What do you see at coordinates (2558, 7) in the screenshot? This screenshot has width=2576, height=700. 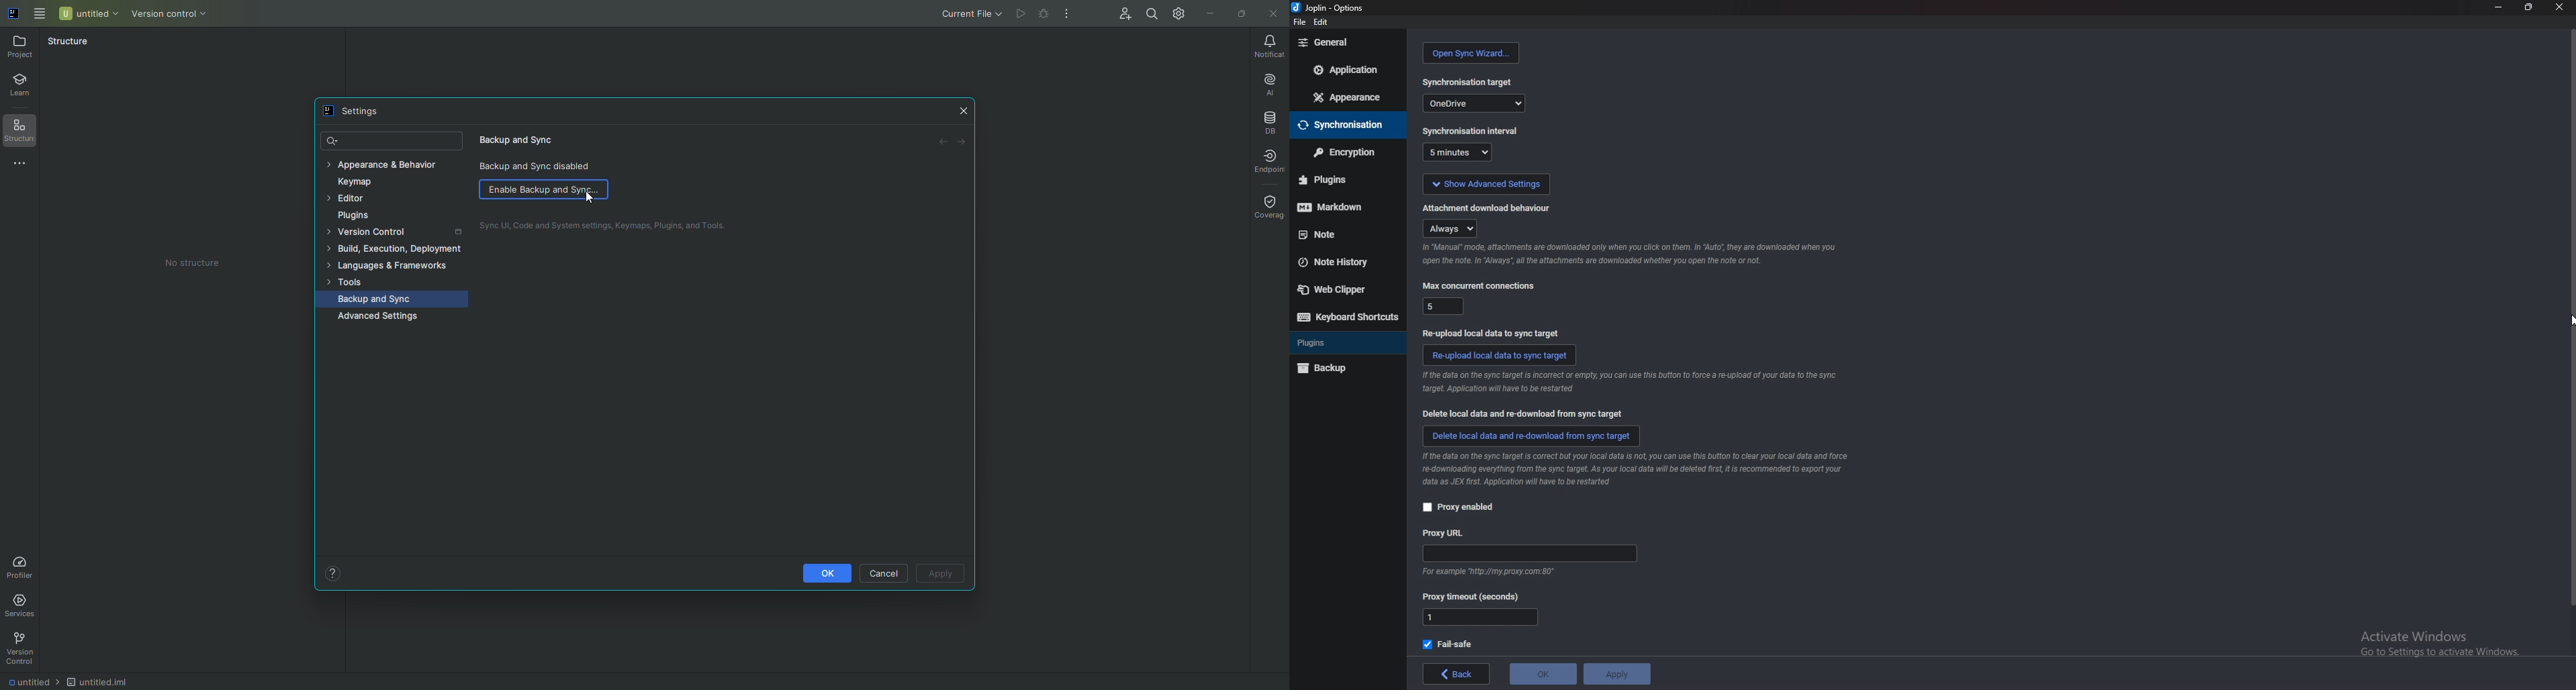 I see `close` at bounding box center [2558, 7].